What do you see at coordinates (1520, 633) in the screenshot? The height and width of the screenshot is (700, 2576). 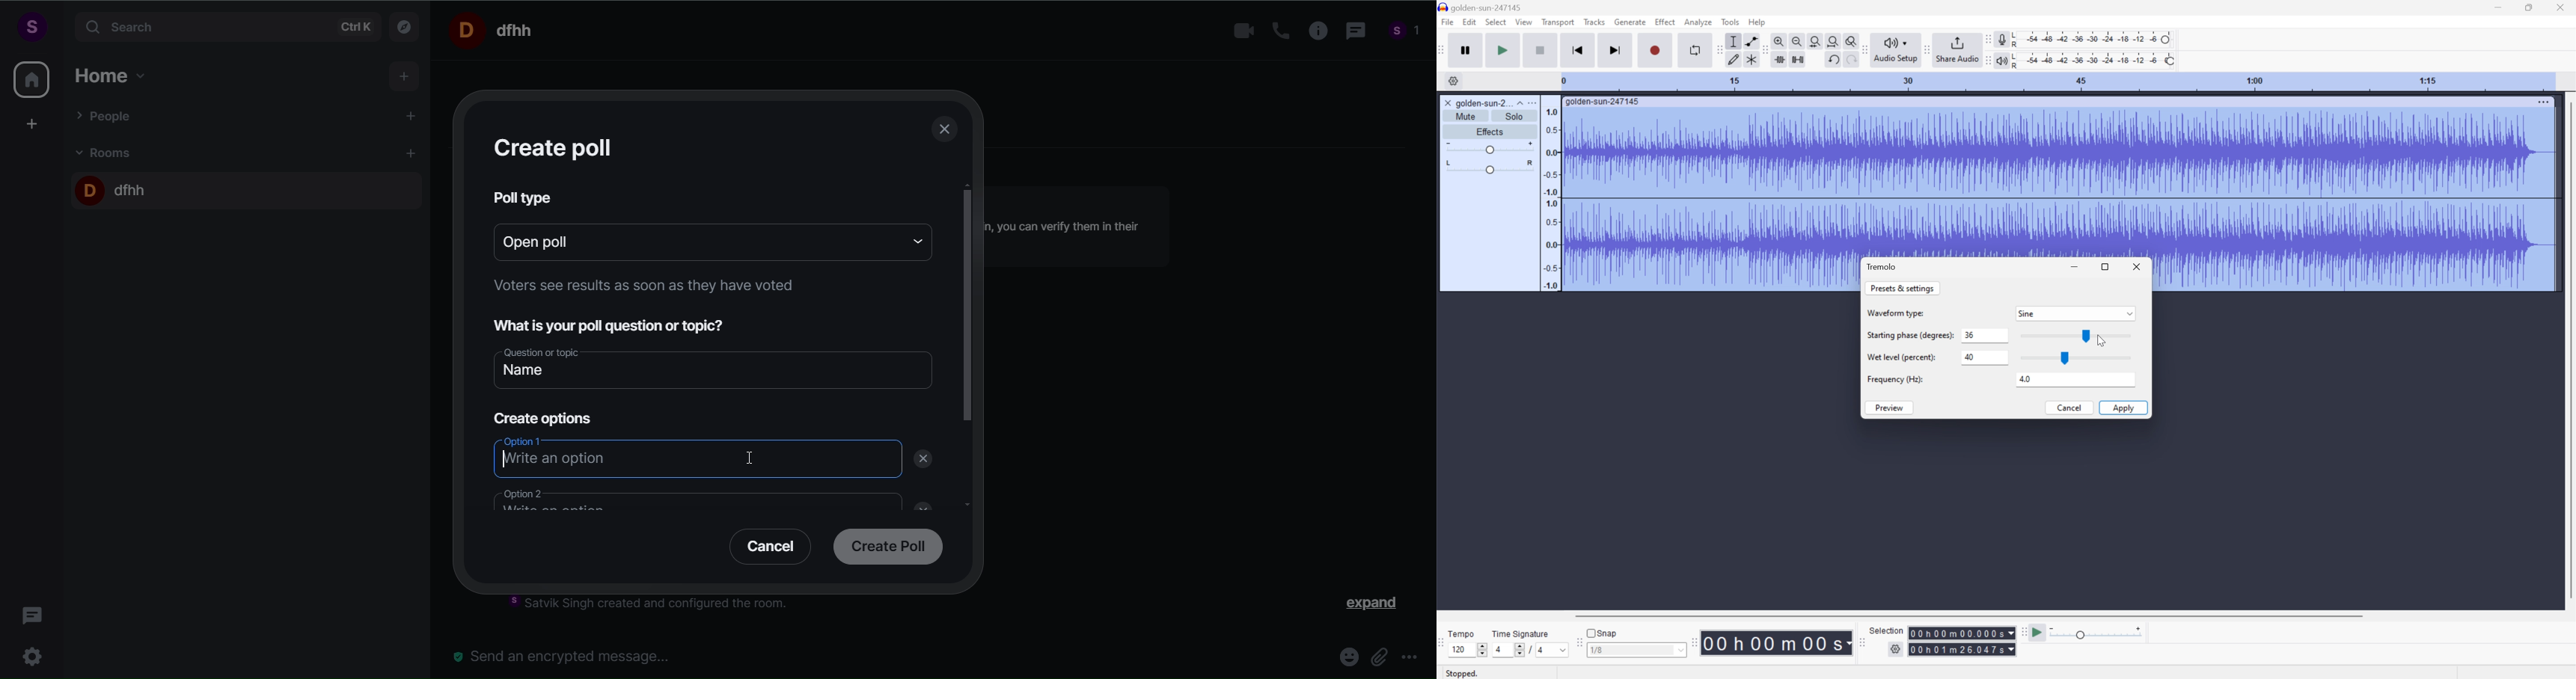 I see `Time signature` at bounding box center [1520, 633].